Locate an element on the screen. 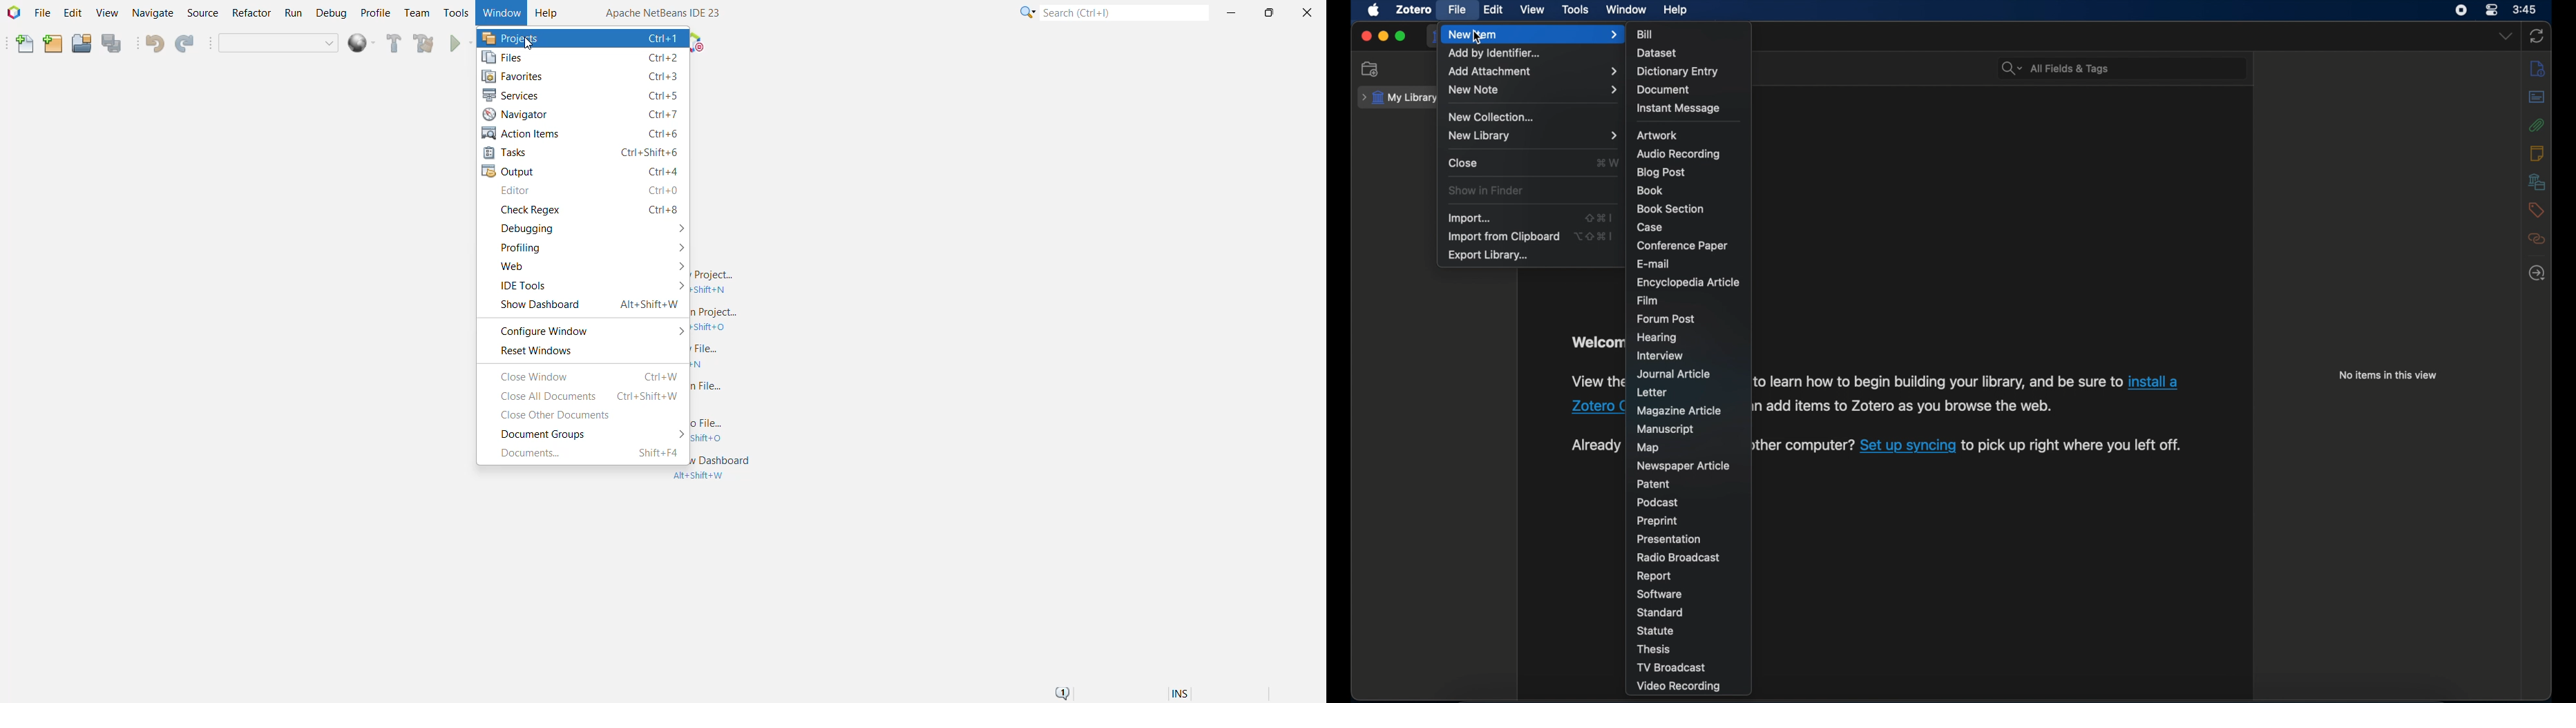  maximize is located at coordinates (1402, 36).